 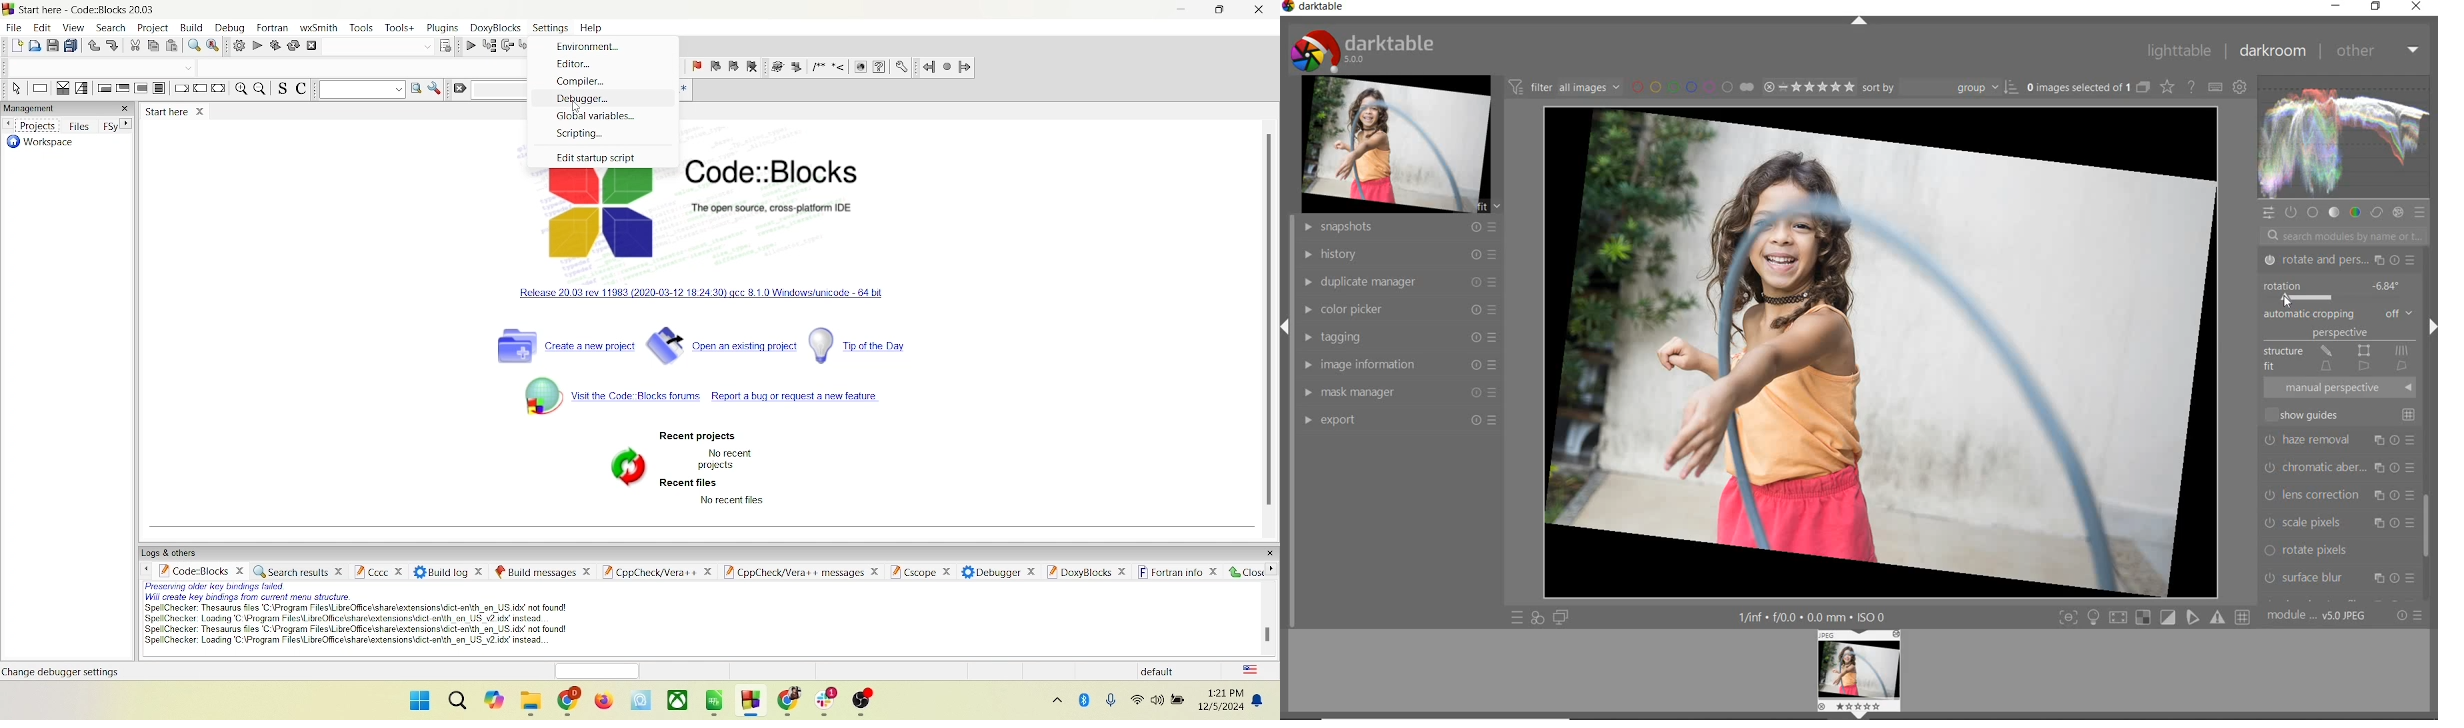 What do you see at coordinates (1314, 8) in the screenshot?
I see `system name` at bounding box center [1314, 8].